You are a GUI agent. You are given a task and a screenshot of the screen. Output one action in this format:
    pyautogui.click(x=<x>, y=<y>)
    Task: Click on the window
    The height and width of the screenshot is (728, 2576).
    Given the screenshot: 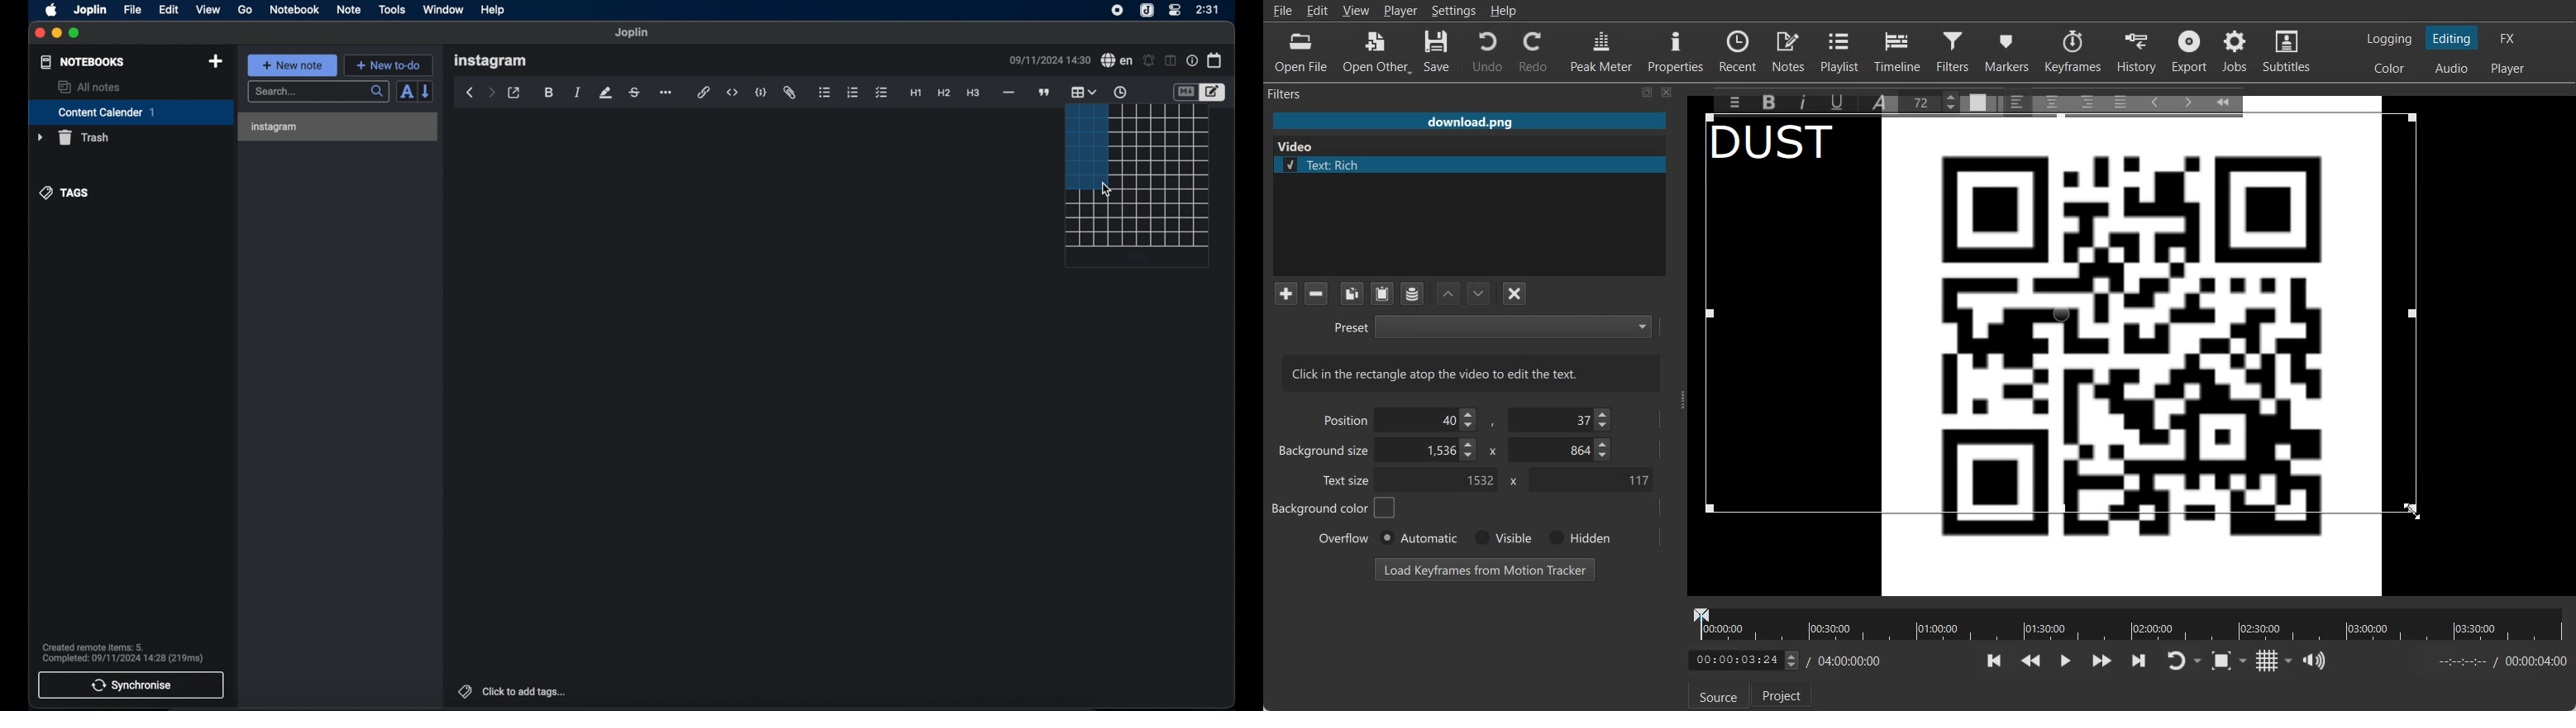 What is the action you would take?
    pyautogui.click(x=444, y=9)
    